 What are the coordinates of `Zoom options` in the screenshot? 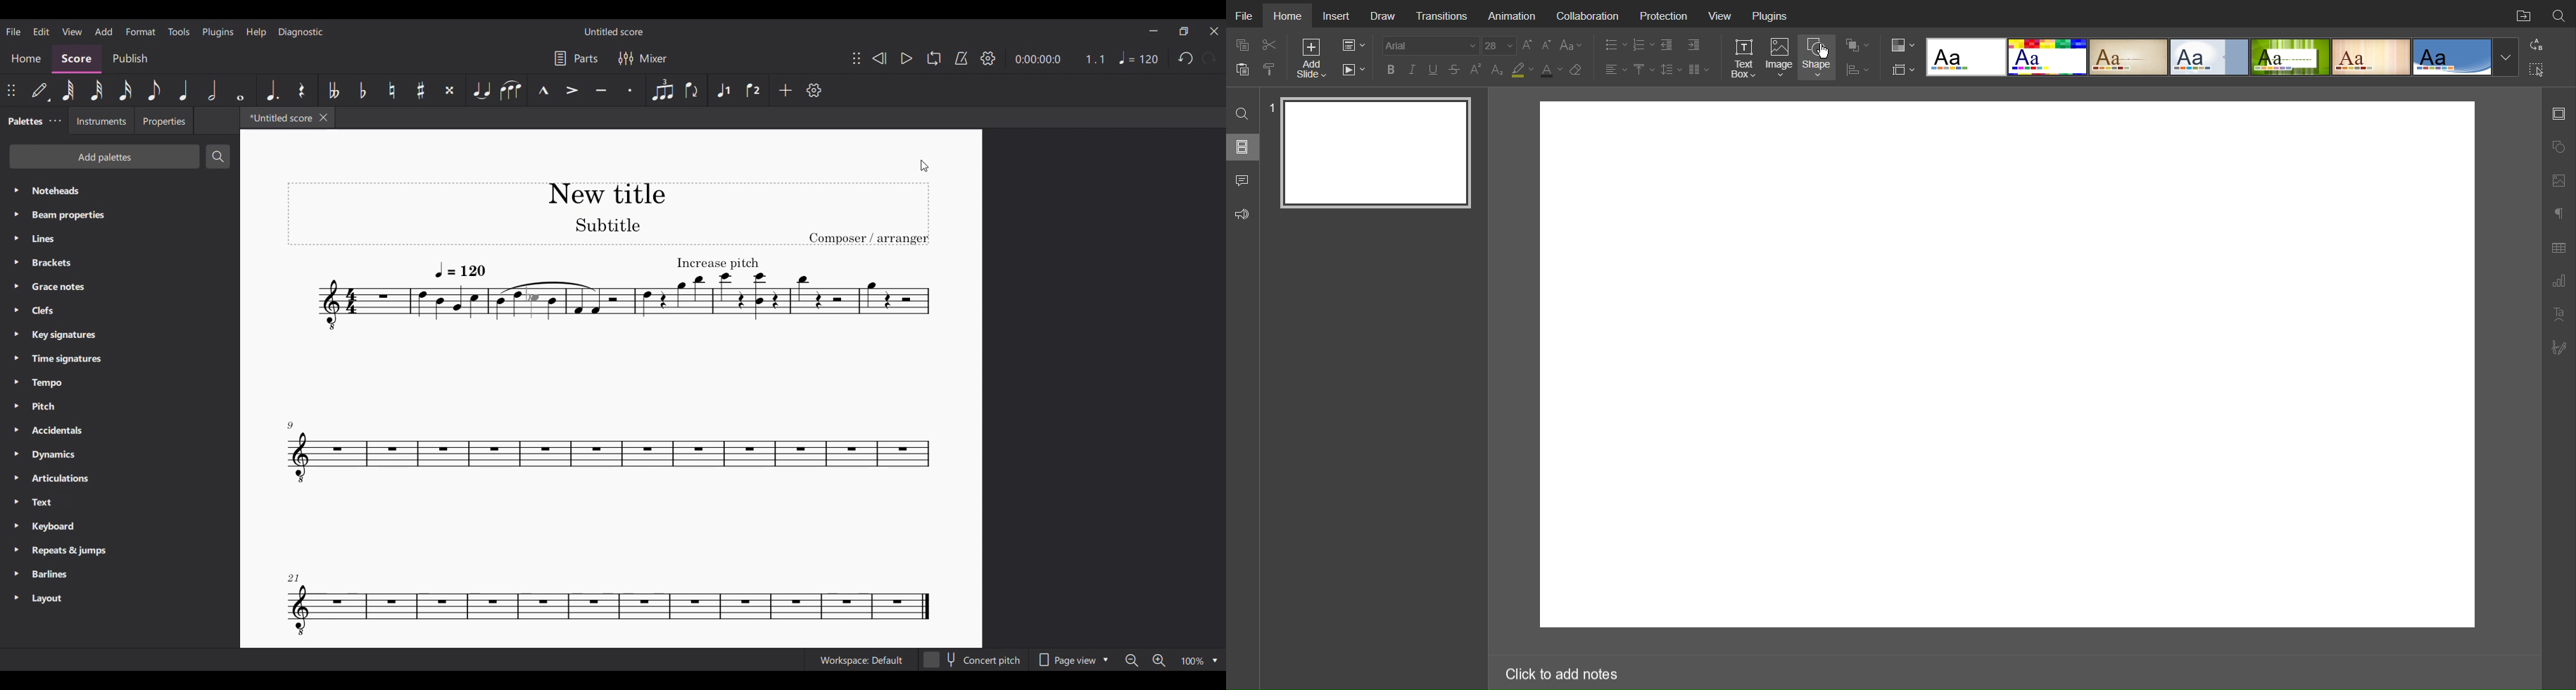 It's located at (1200, 661).